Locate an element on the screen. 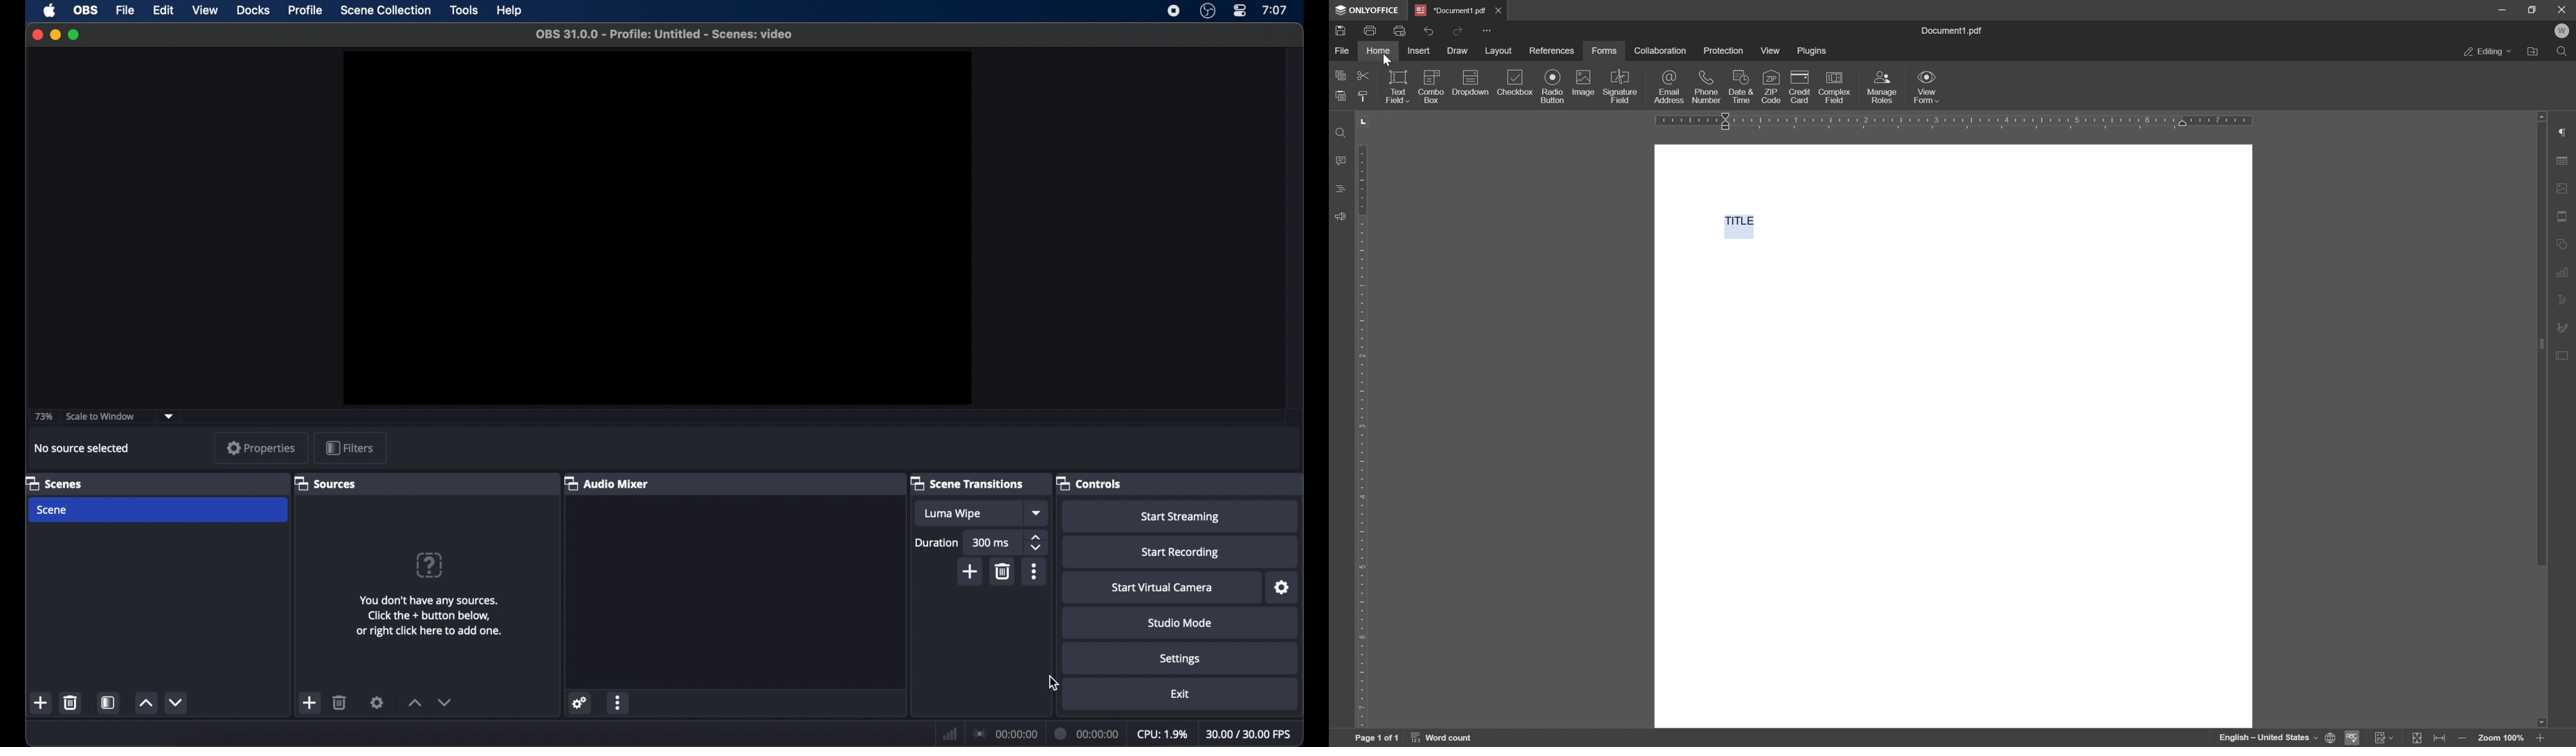 The width and height of the screenshot is (2576, 756). delete is located at coordinates (340, 703).